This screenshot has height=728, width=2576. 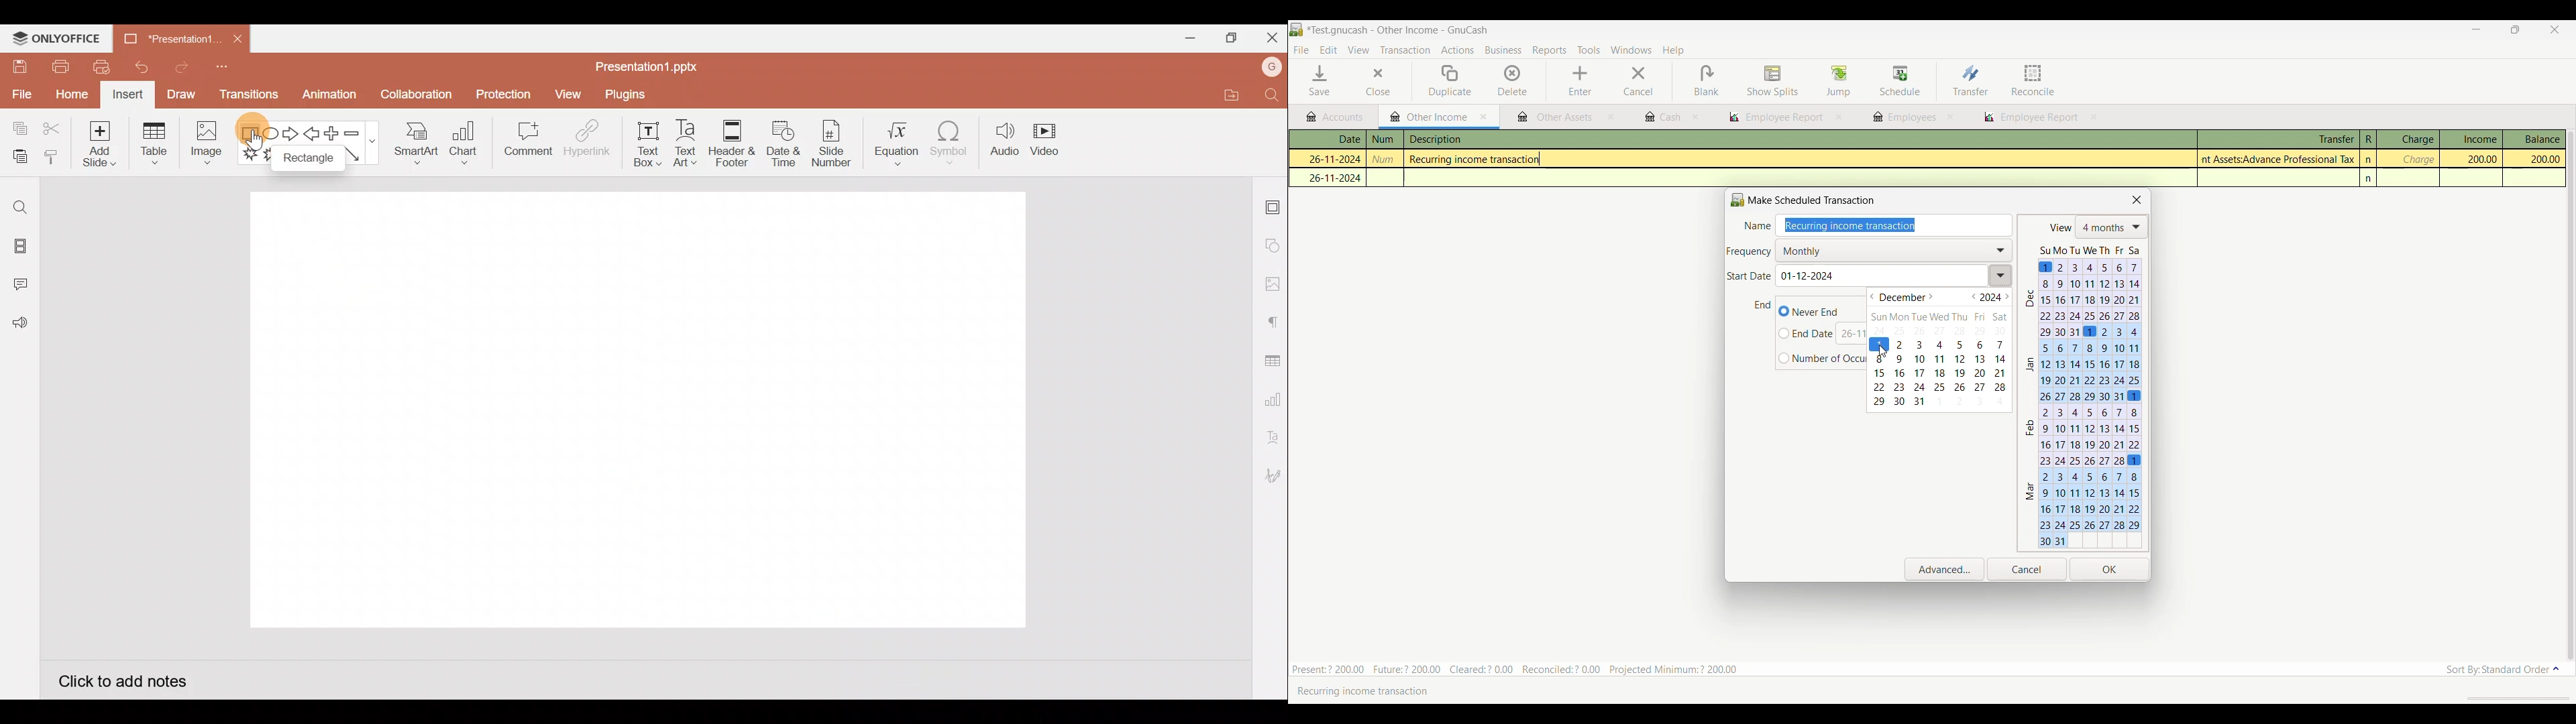 What do you see at coordinates (898, 139) in the screenshot?
I see `Equation` at bounding box center [898, 139].